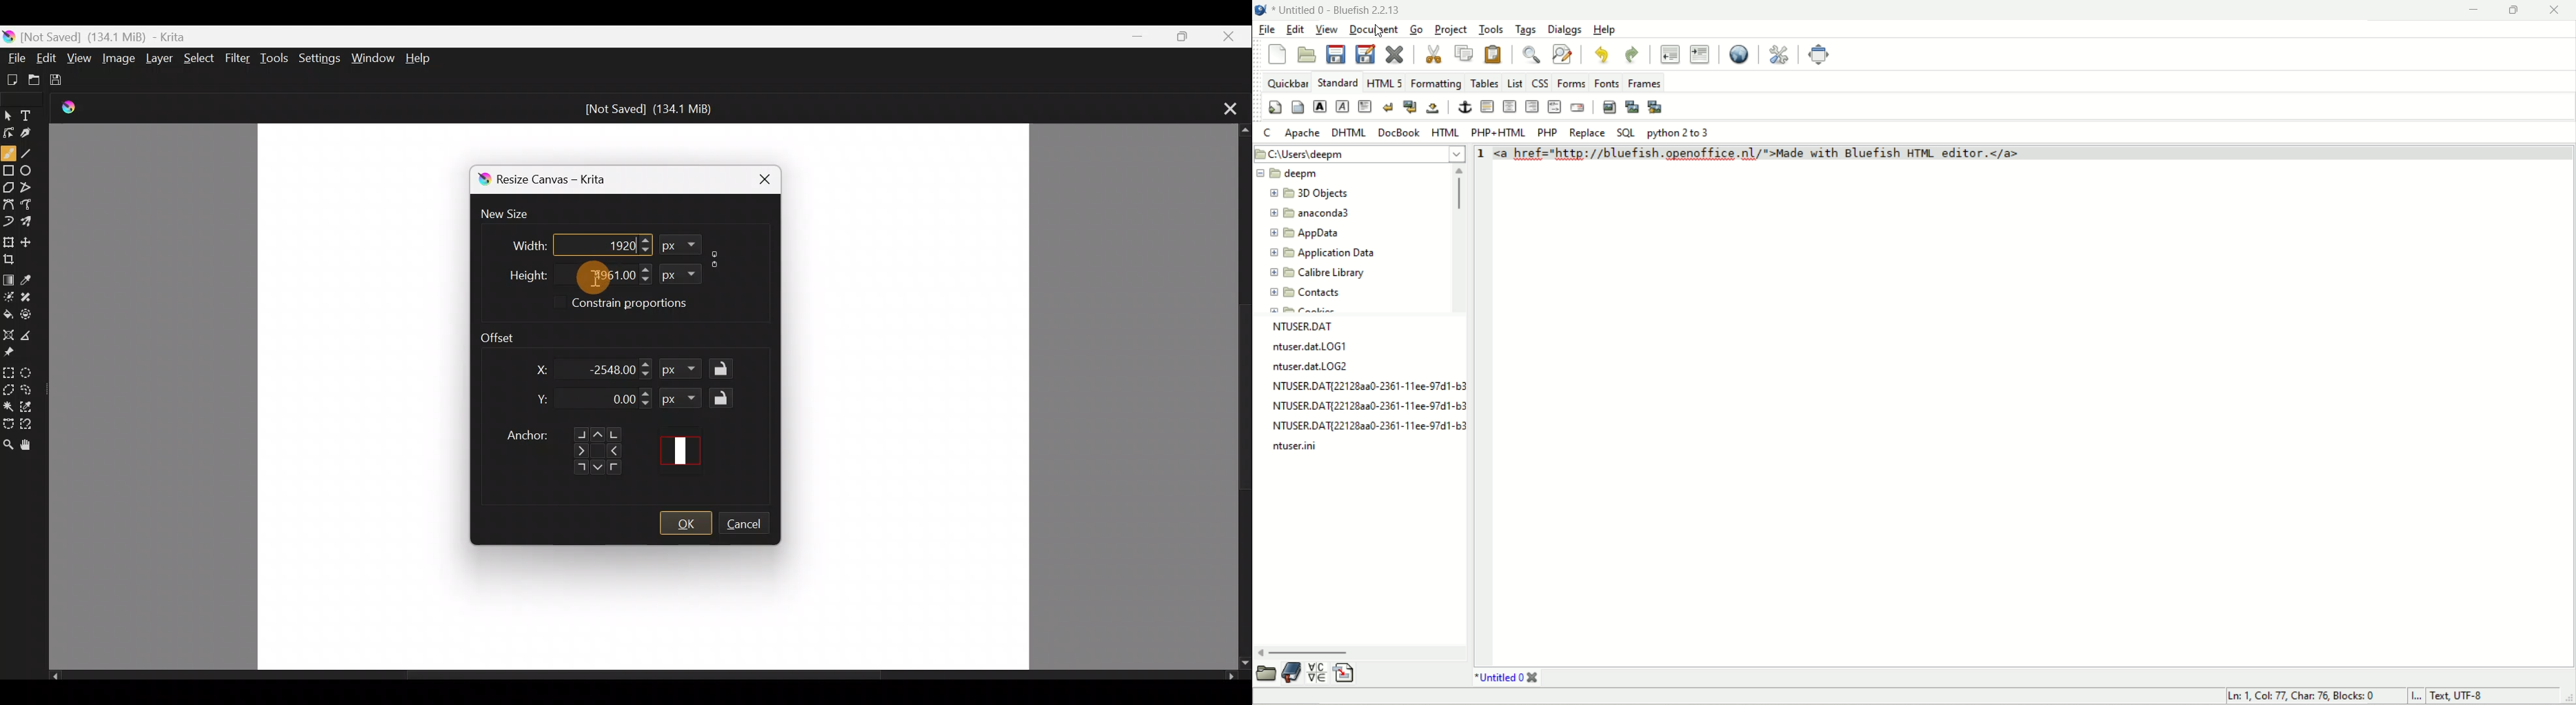 This screenshot has width=2576, height=728. Describe the element at coordinates (31, 183) in the screenshot. I see `Polyline tool` at that location.